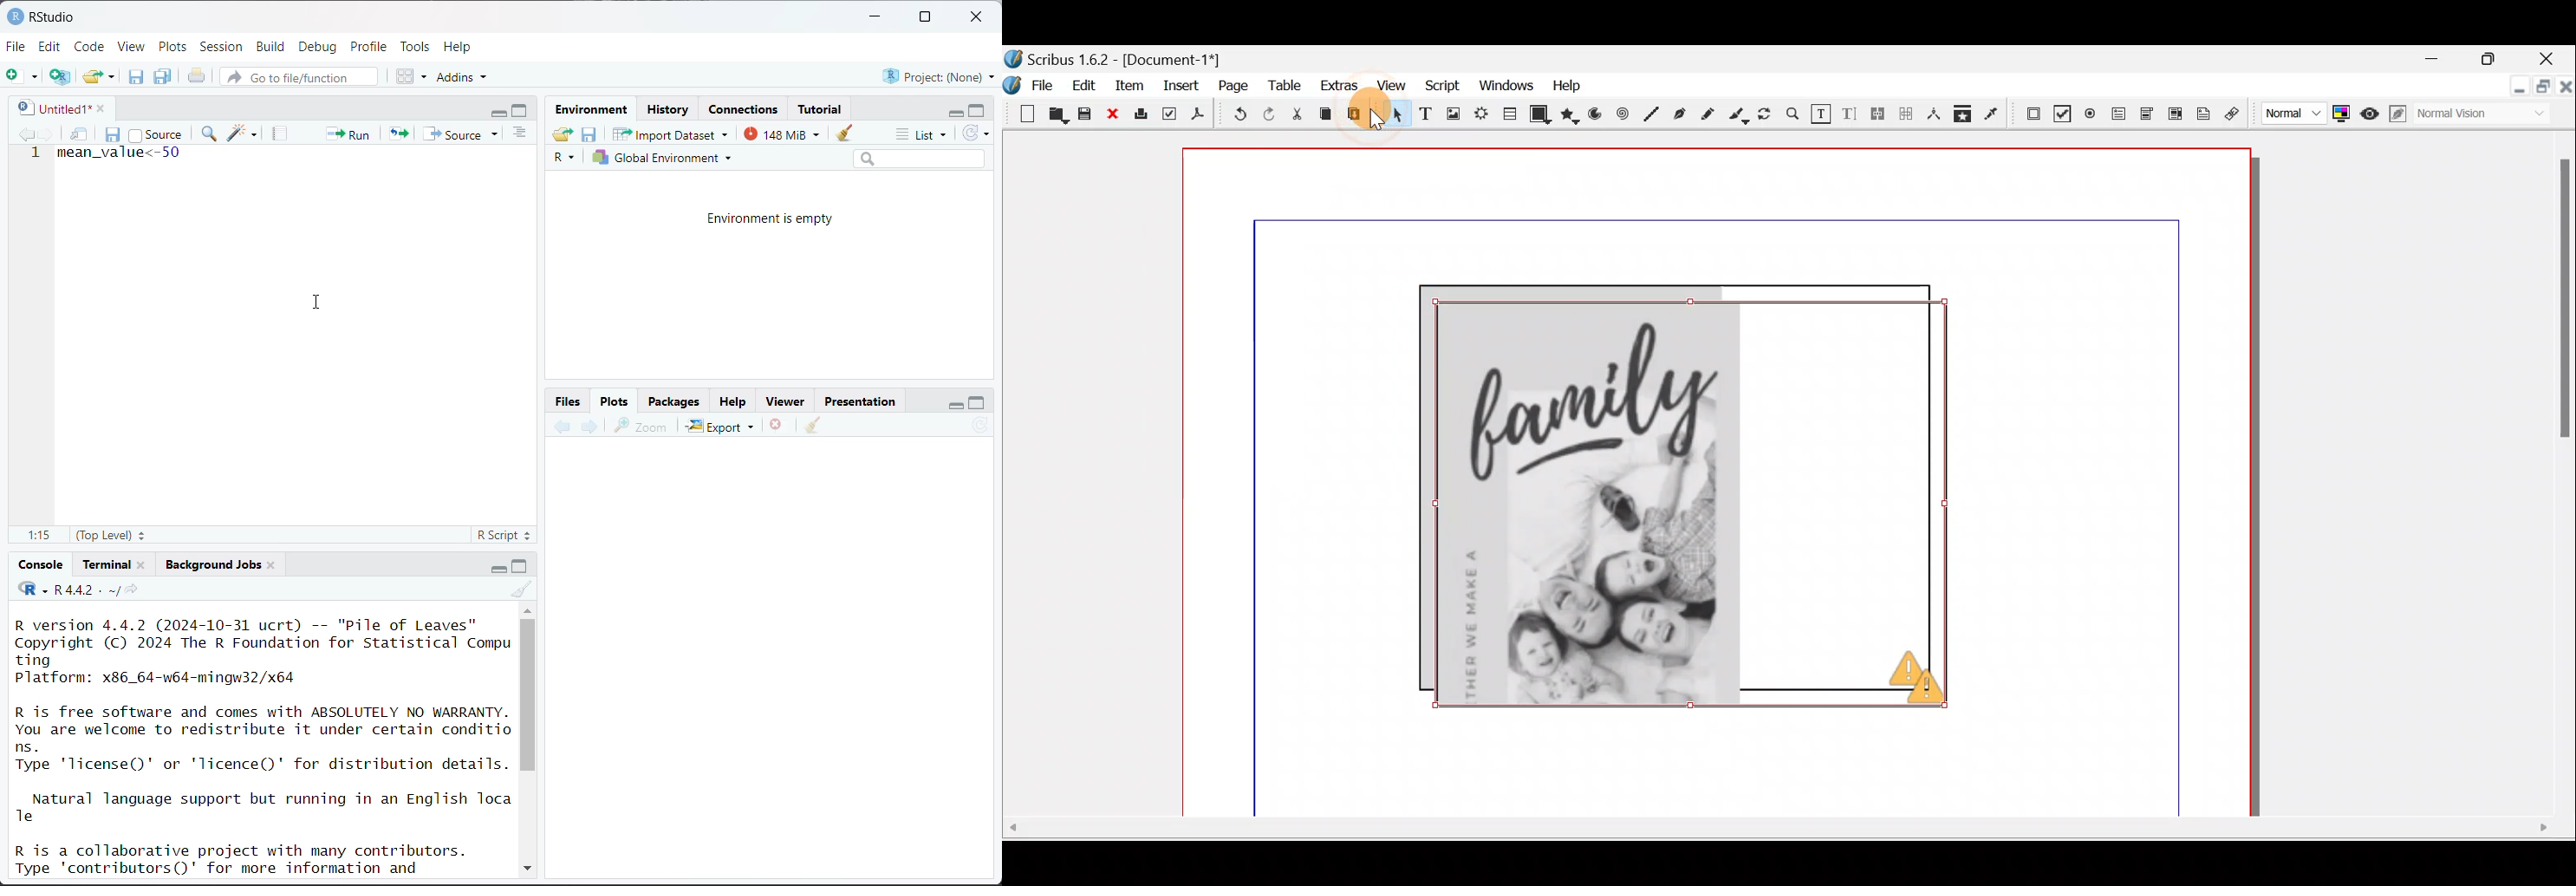 The image size is (2576, 896). I want to click on maximize, so click(521, 565).